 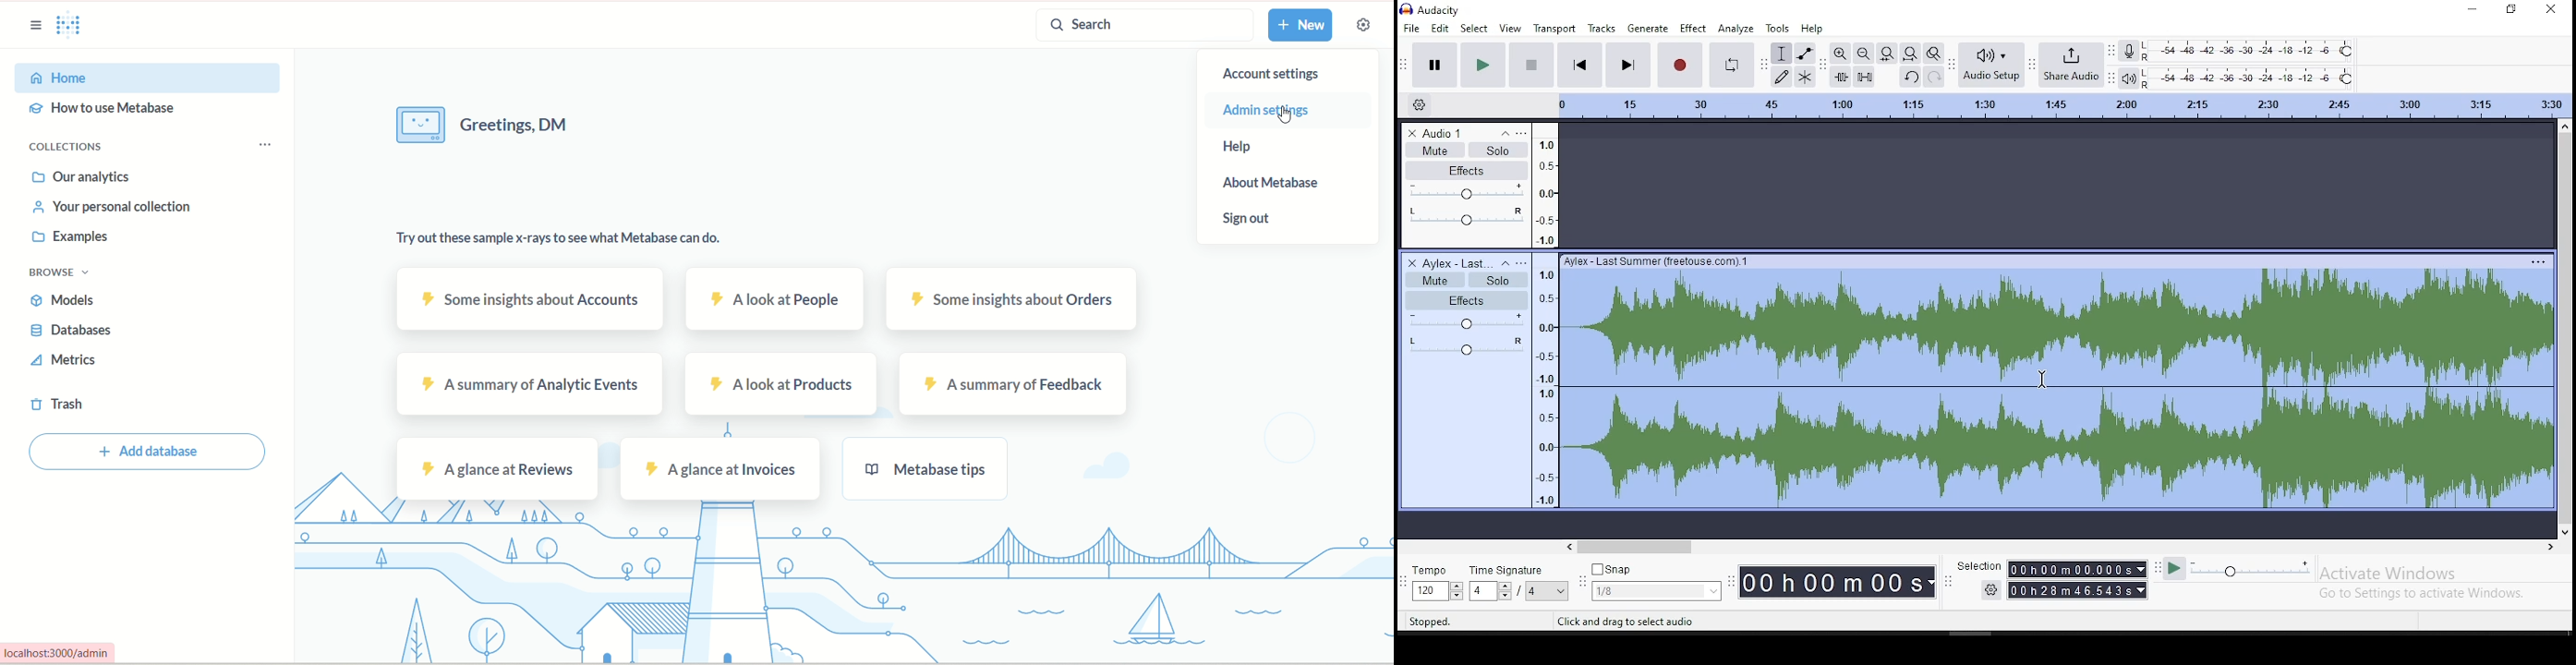 What do you see at coordinates (1439, 28) in the screenshot?
I see `edit` at bounding box center [1439, 28].